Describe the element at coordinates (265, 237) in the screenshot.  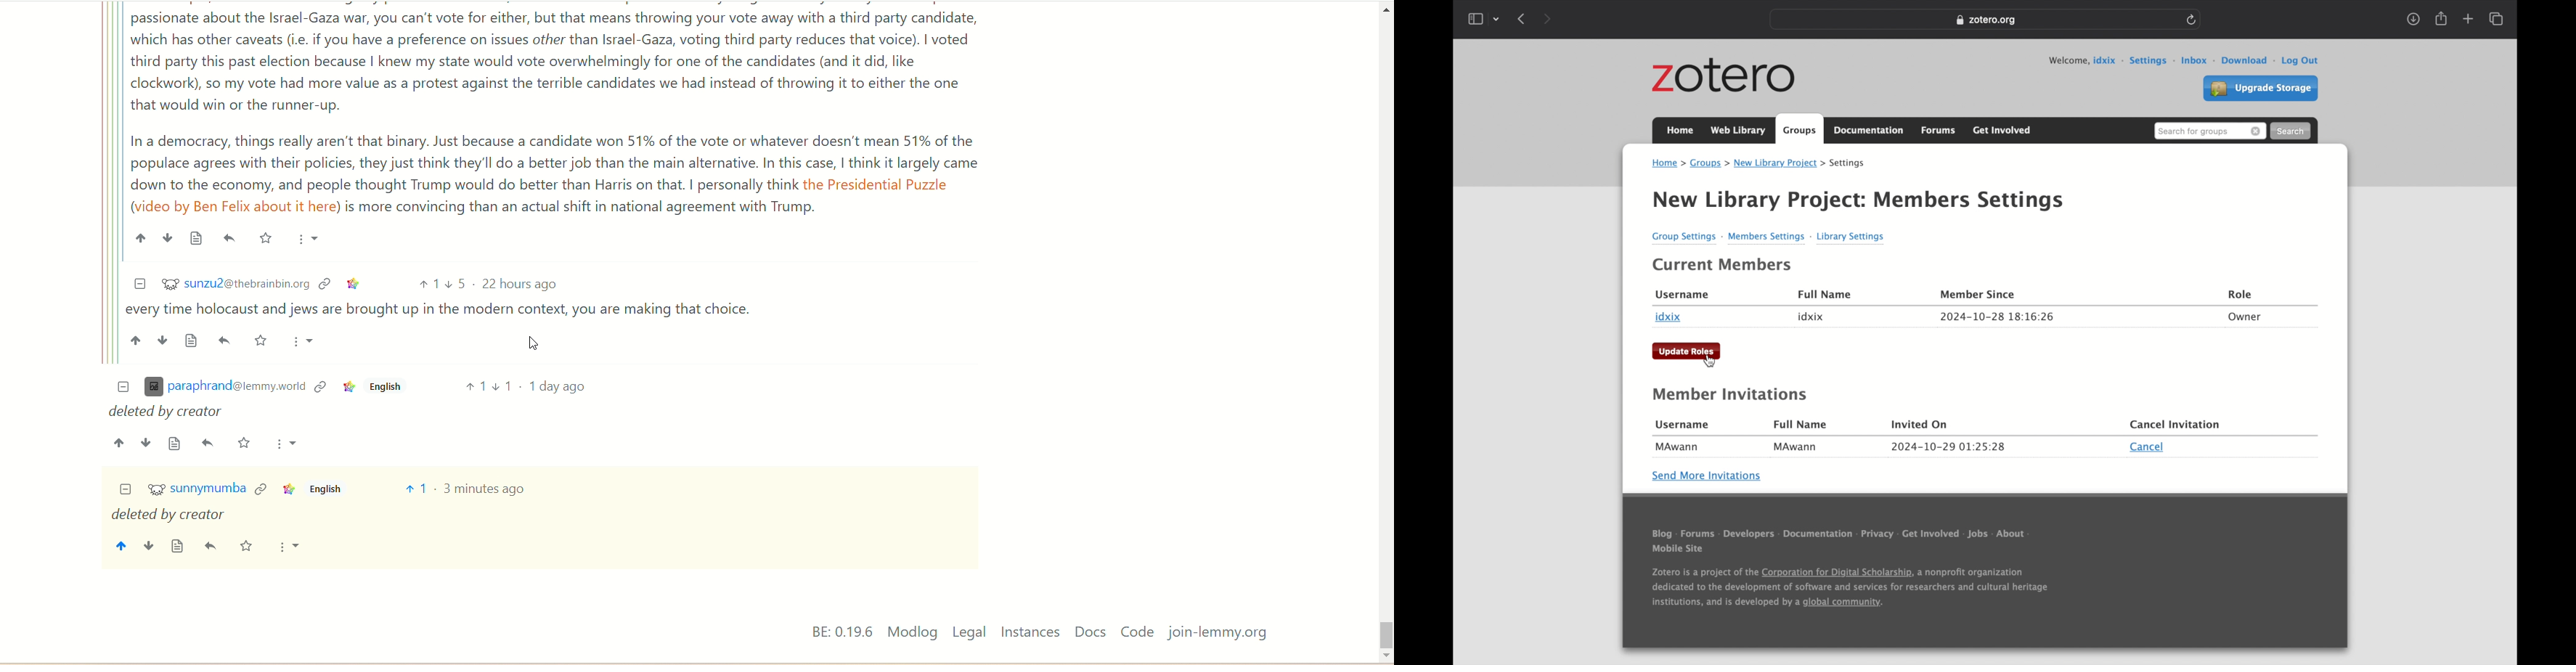
I see `Starred` at that location.